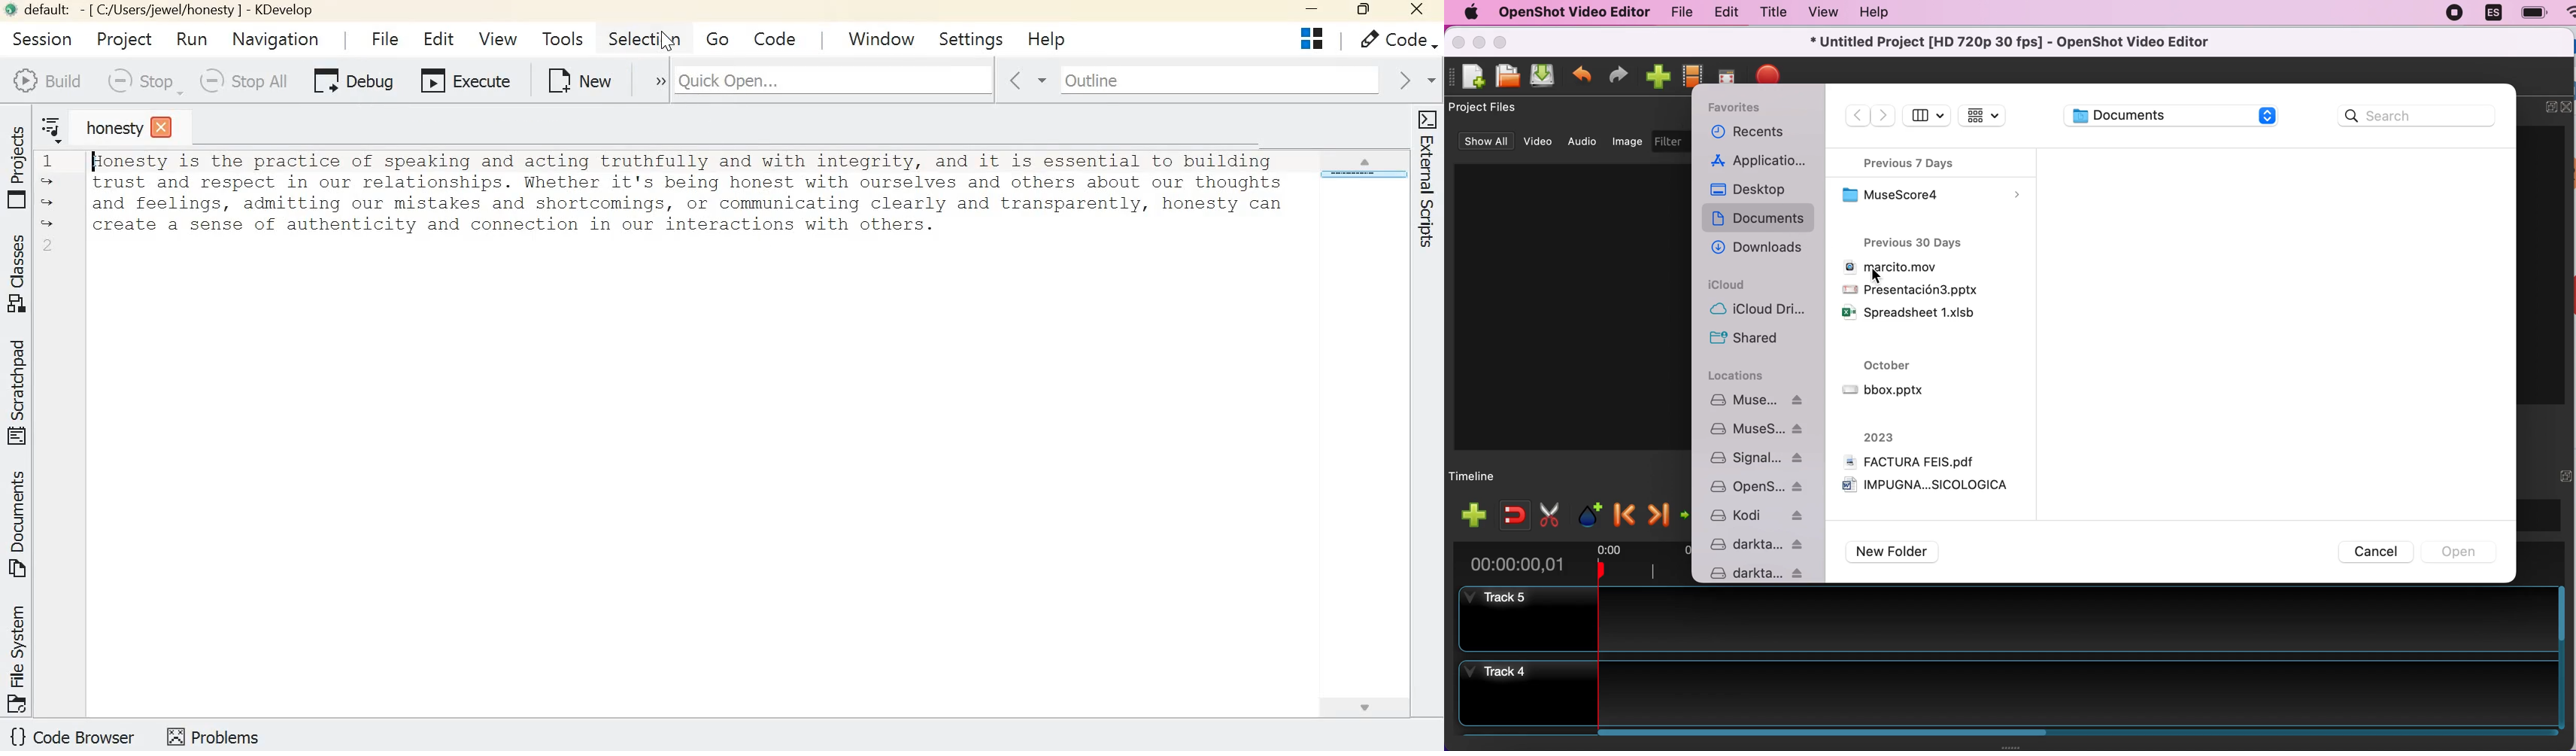 The height and width of the screenshot is (756, 2576). What do you see at coordinates (1619, 76) in the screenshot?
I see `redo` at bounding box center [1619, 76].